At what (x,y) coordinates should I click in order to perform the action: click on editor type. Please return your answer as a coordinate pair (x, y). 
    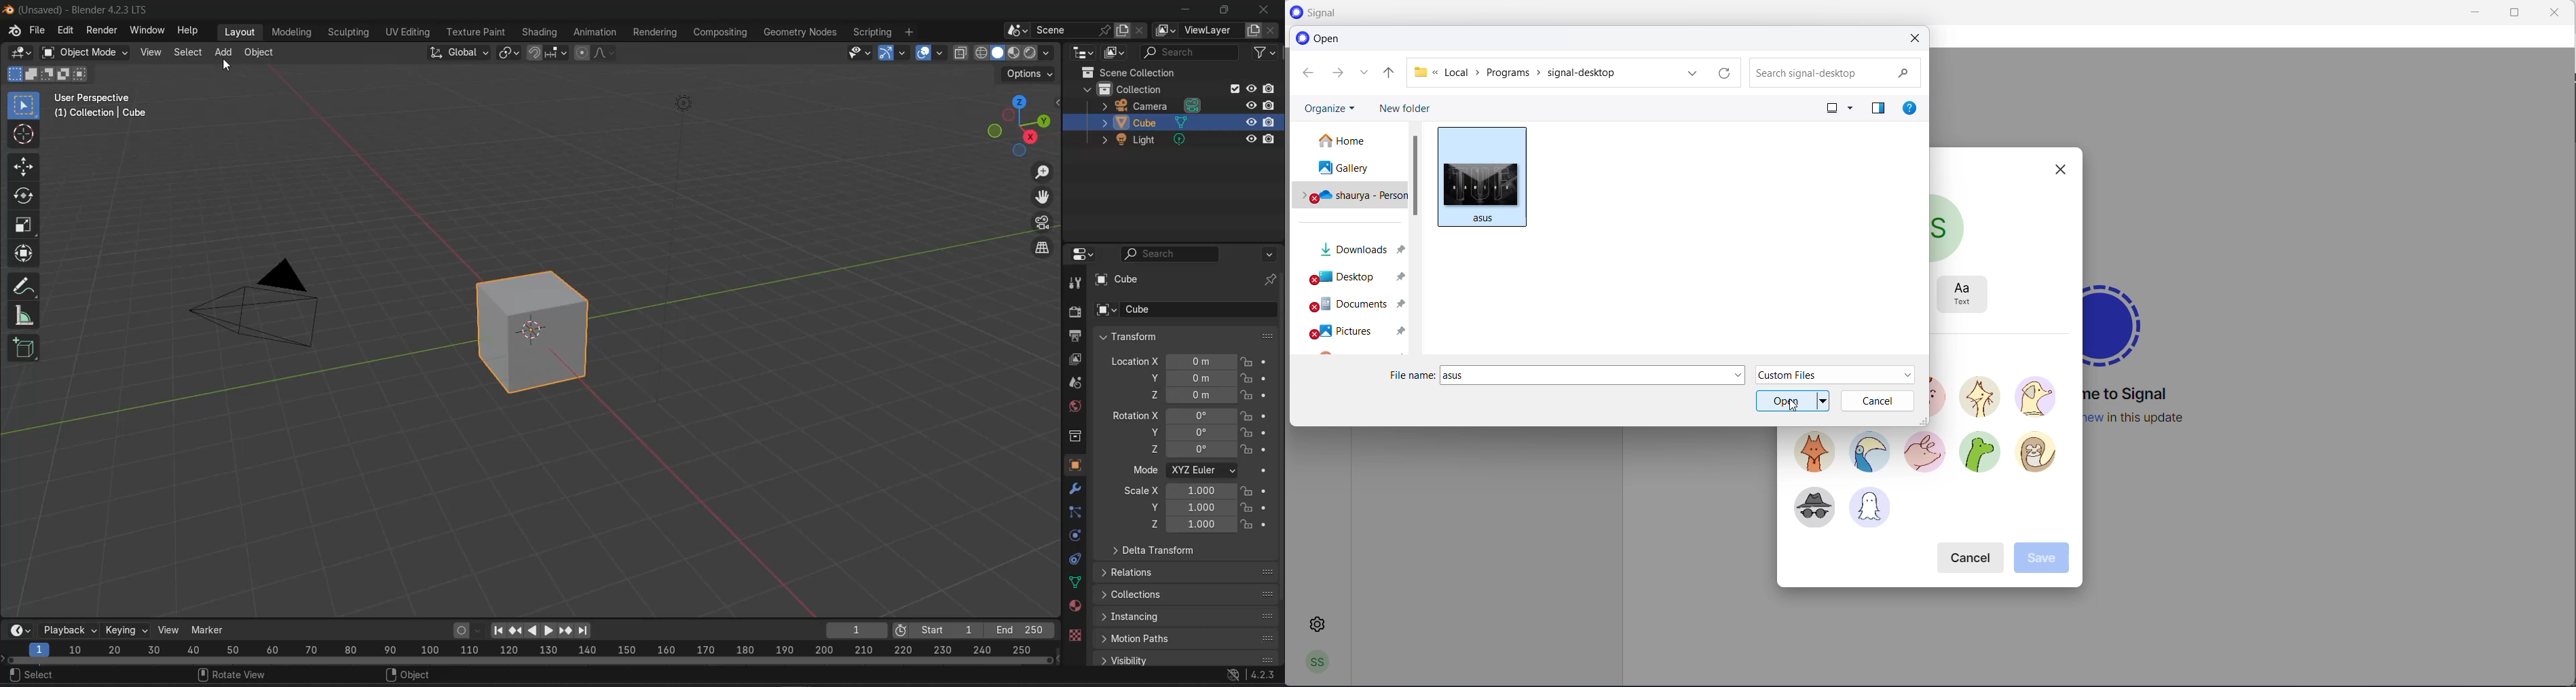
    Looking at the image, I should click on (1085, 254).